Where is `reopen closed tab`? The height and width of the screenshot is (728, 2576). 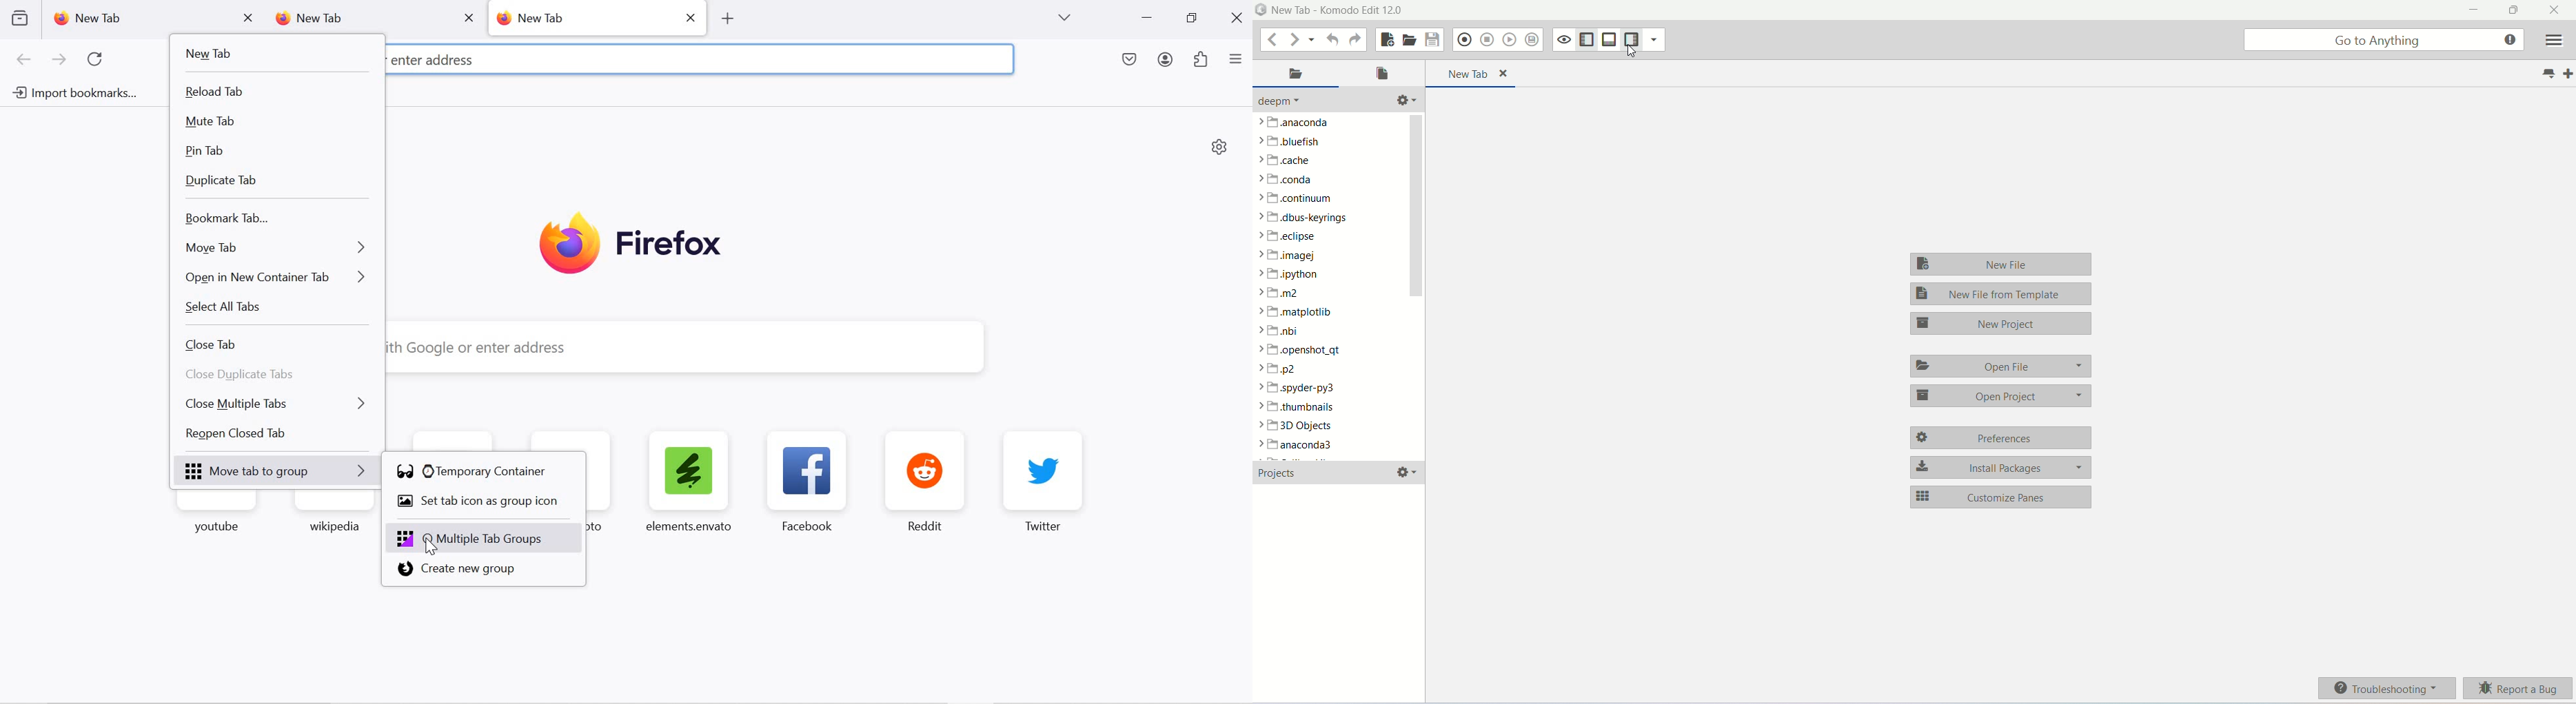
reopen closed tab is located at coordinates (279, 436).